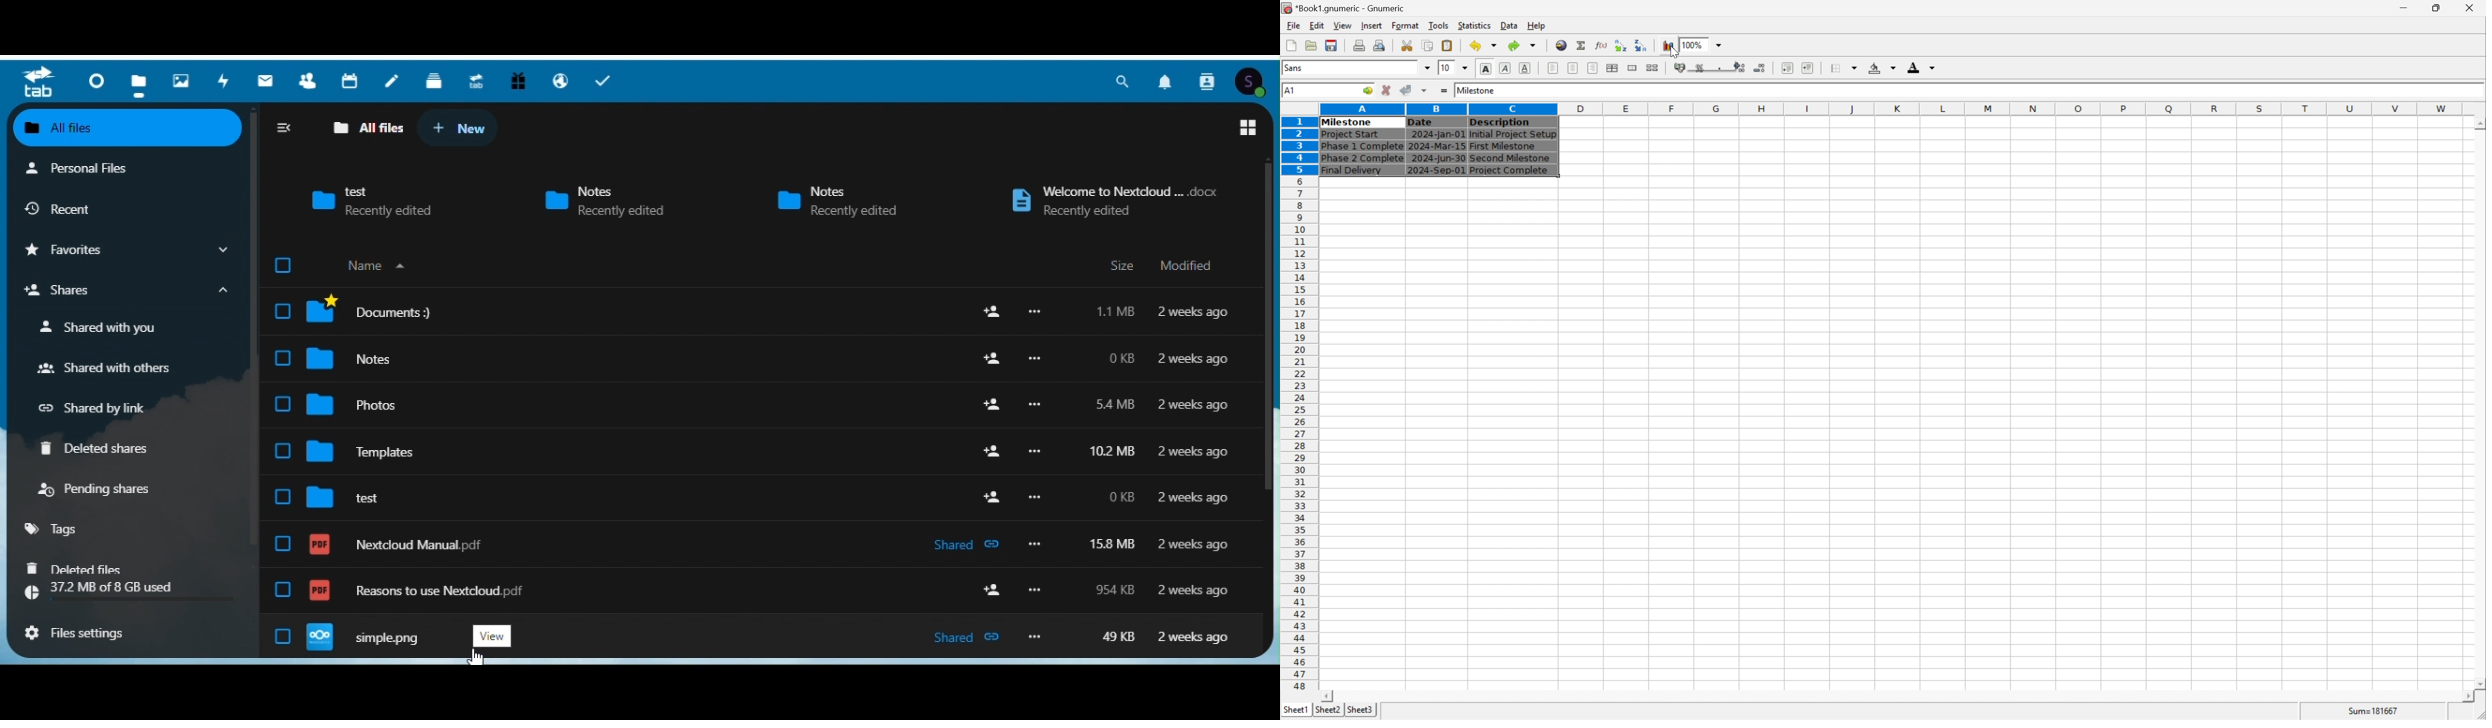  What do you see at coordinates (476, 77) in the screenshot?
I see `Upgrades` at bounding box center [476, 77].